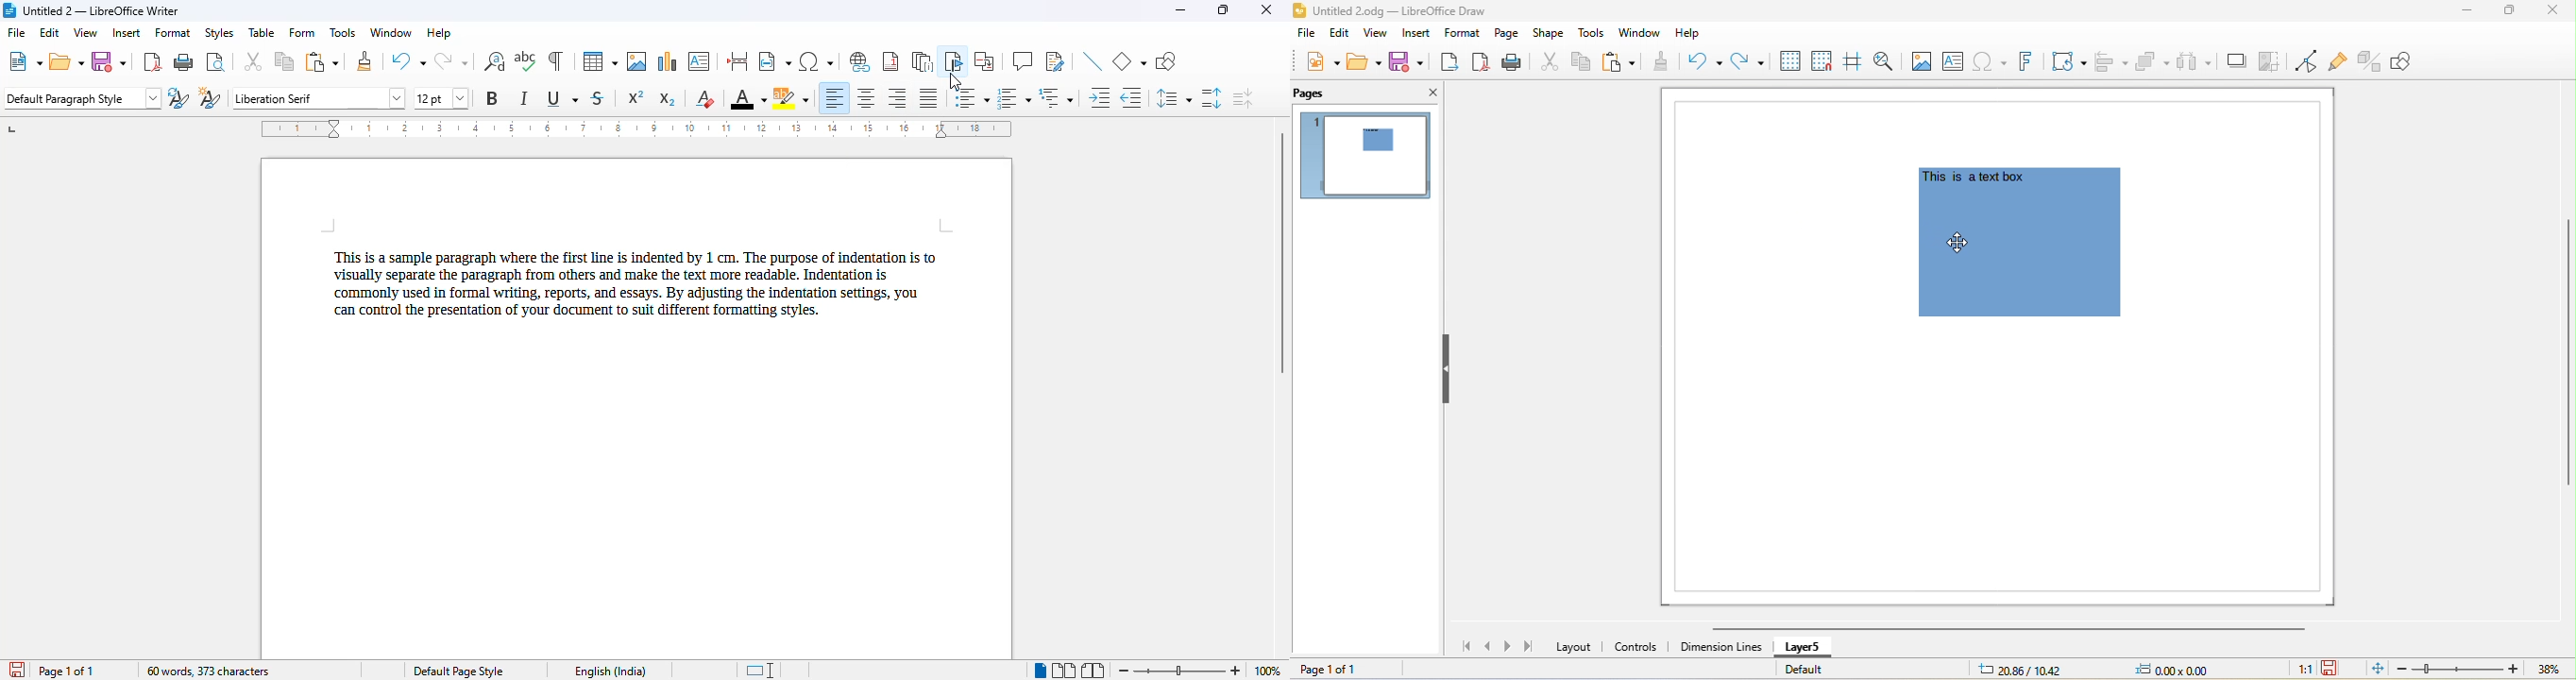 The height and width of the screenshot is (700, 2576). I want to click on set paragraph style, so click(83, 98).